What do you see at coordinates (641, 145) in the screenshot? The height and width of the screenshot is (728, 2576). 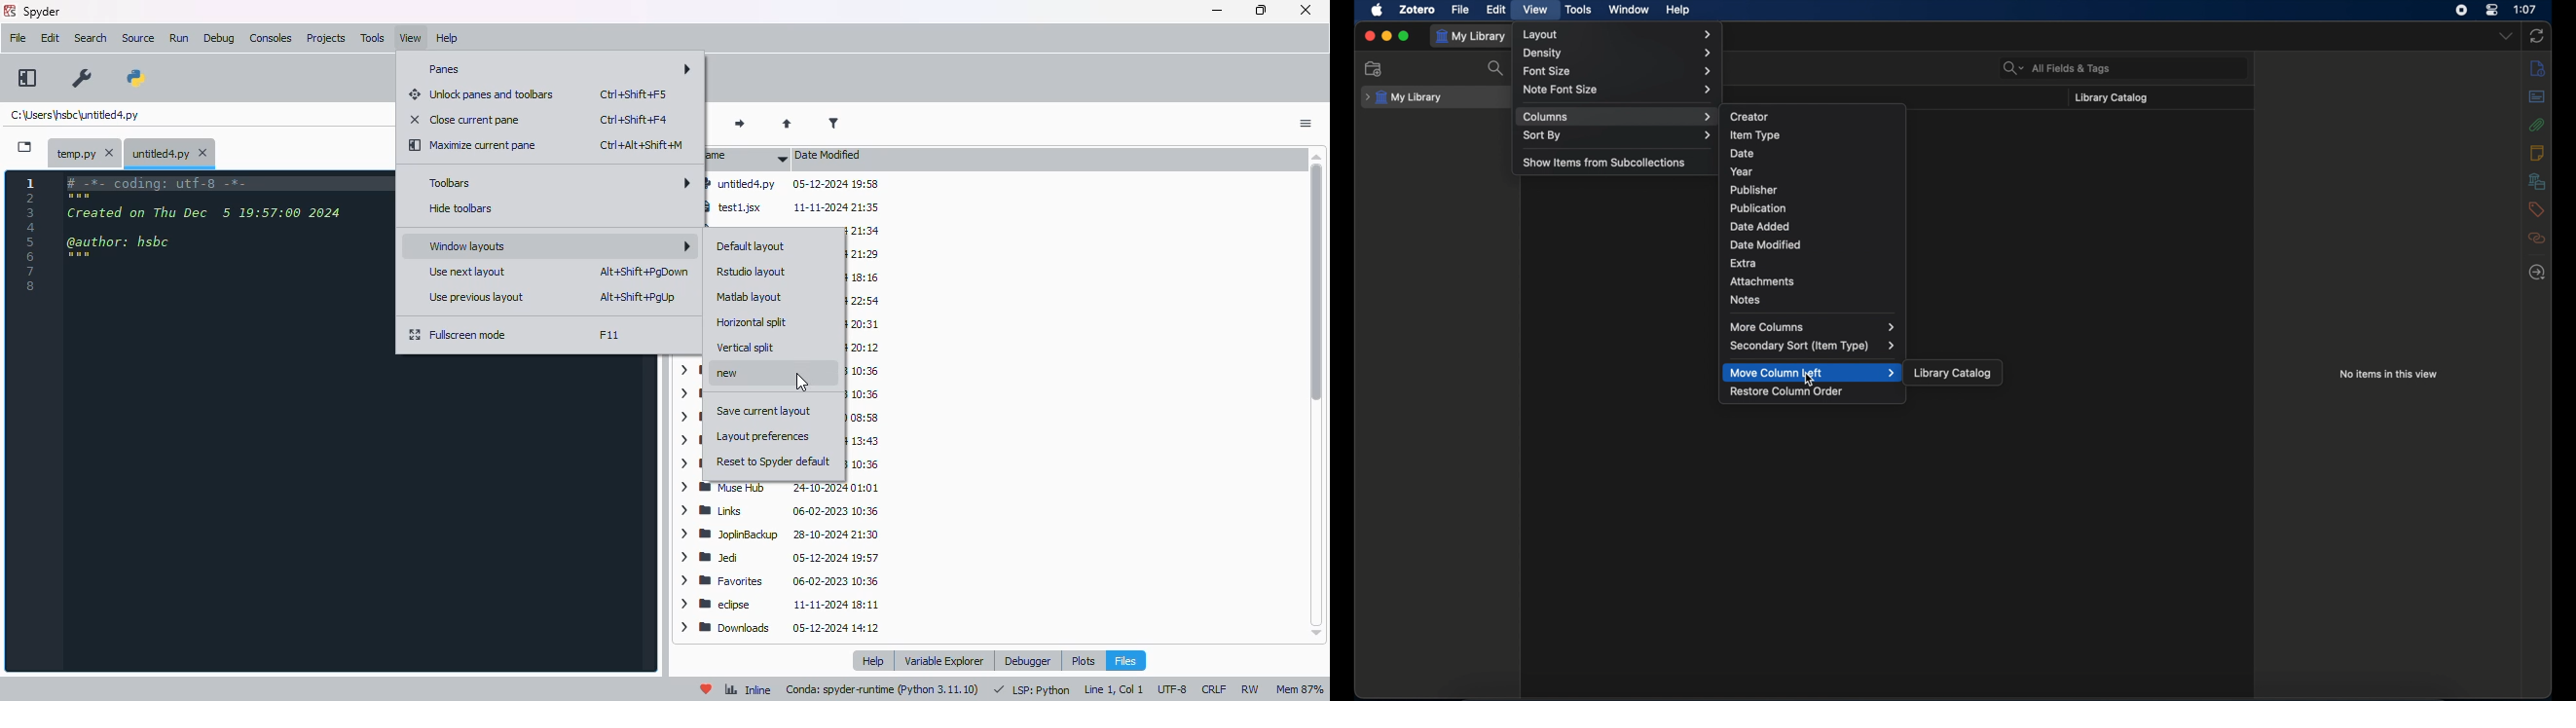 I see `shortcut for maximize current pane` at bounding box center [641, 145].